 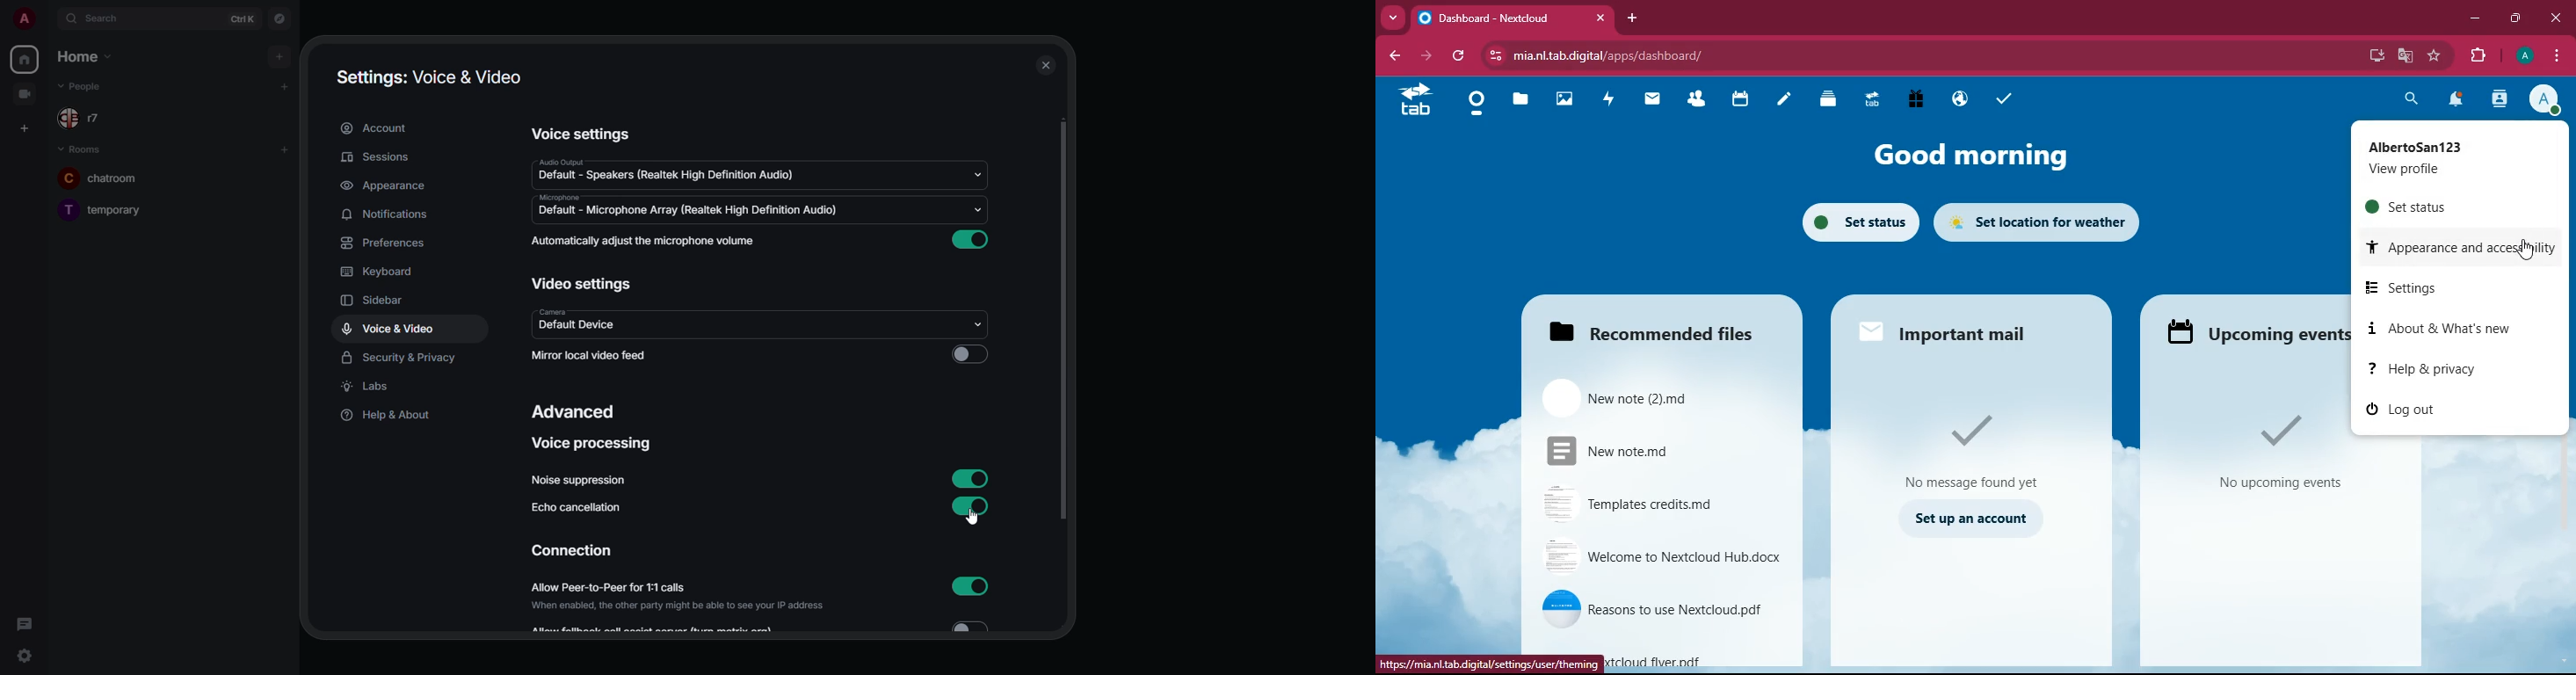 What do you see at coordinates (1567, 100) in the screenshot?
I see `images` at bounding box center [1567, 100].